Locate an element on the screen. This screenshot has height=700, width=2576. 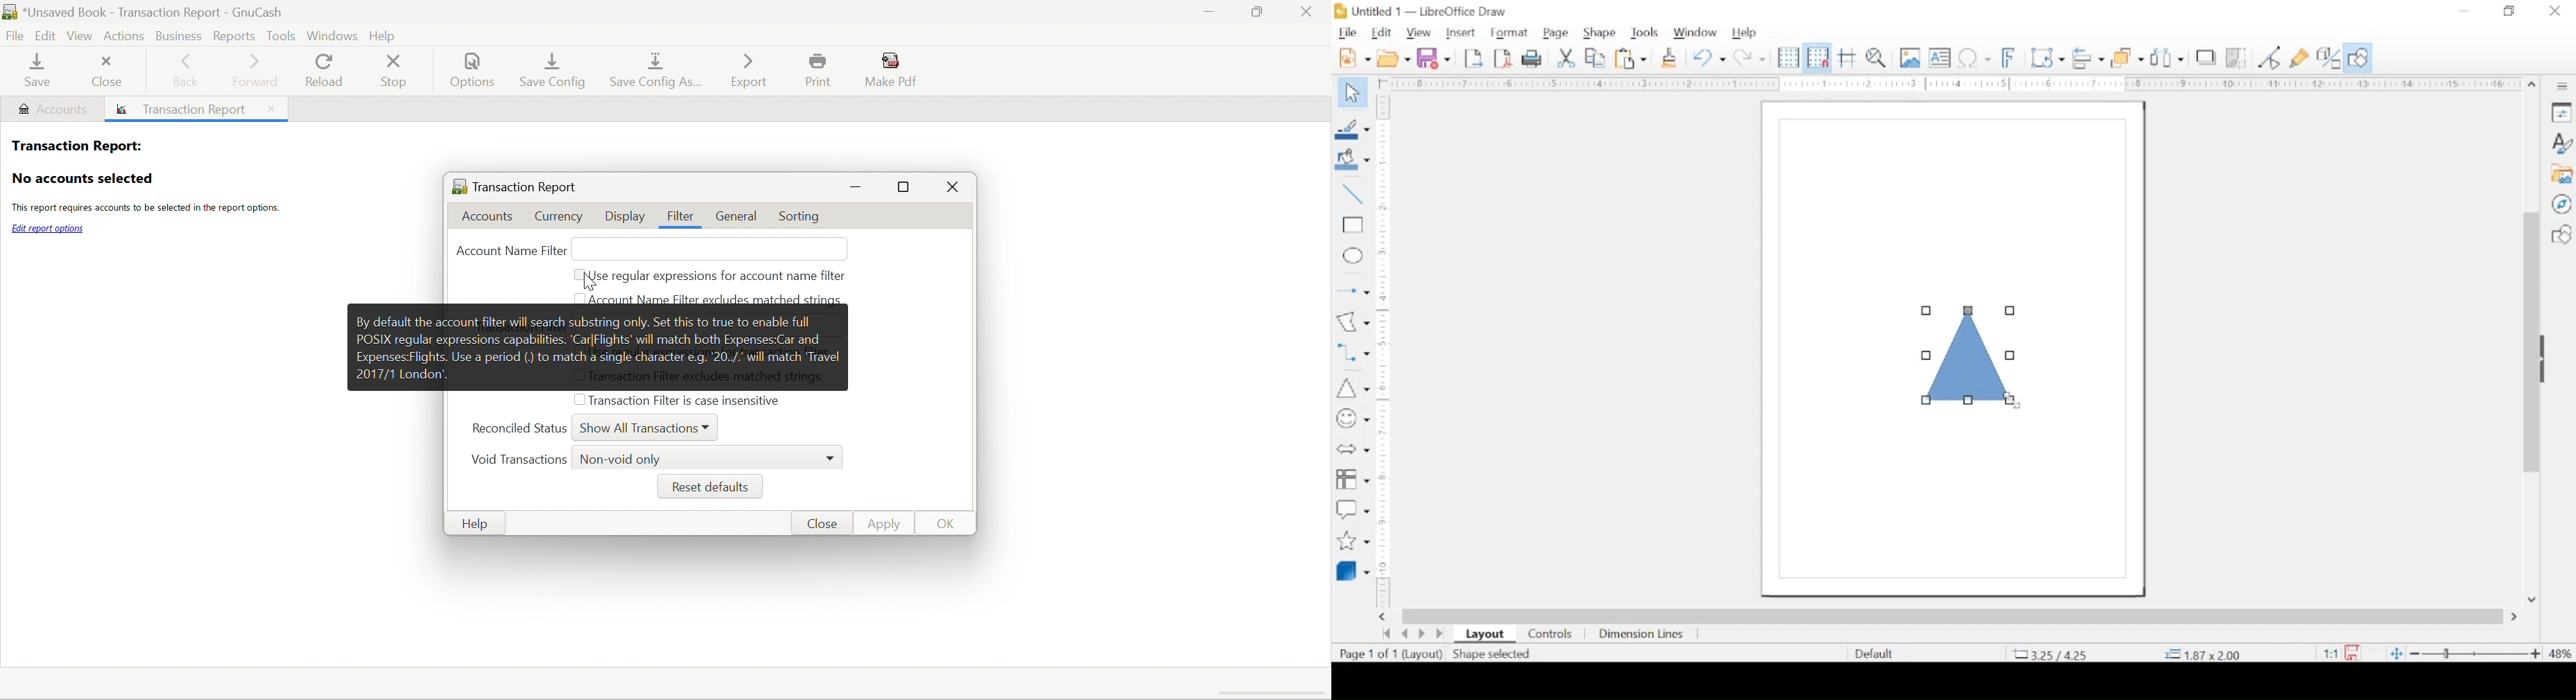
General is located at coordinates (739, 216).